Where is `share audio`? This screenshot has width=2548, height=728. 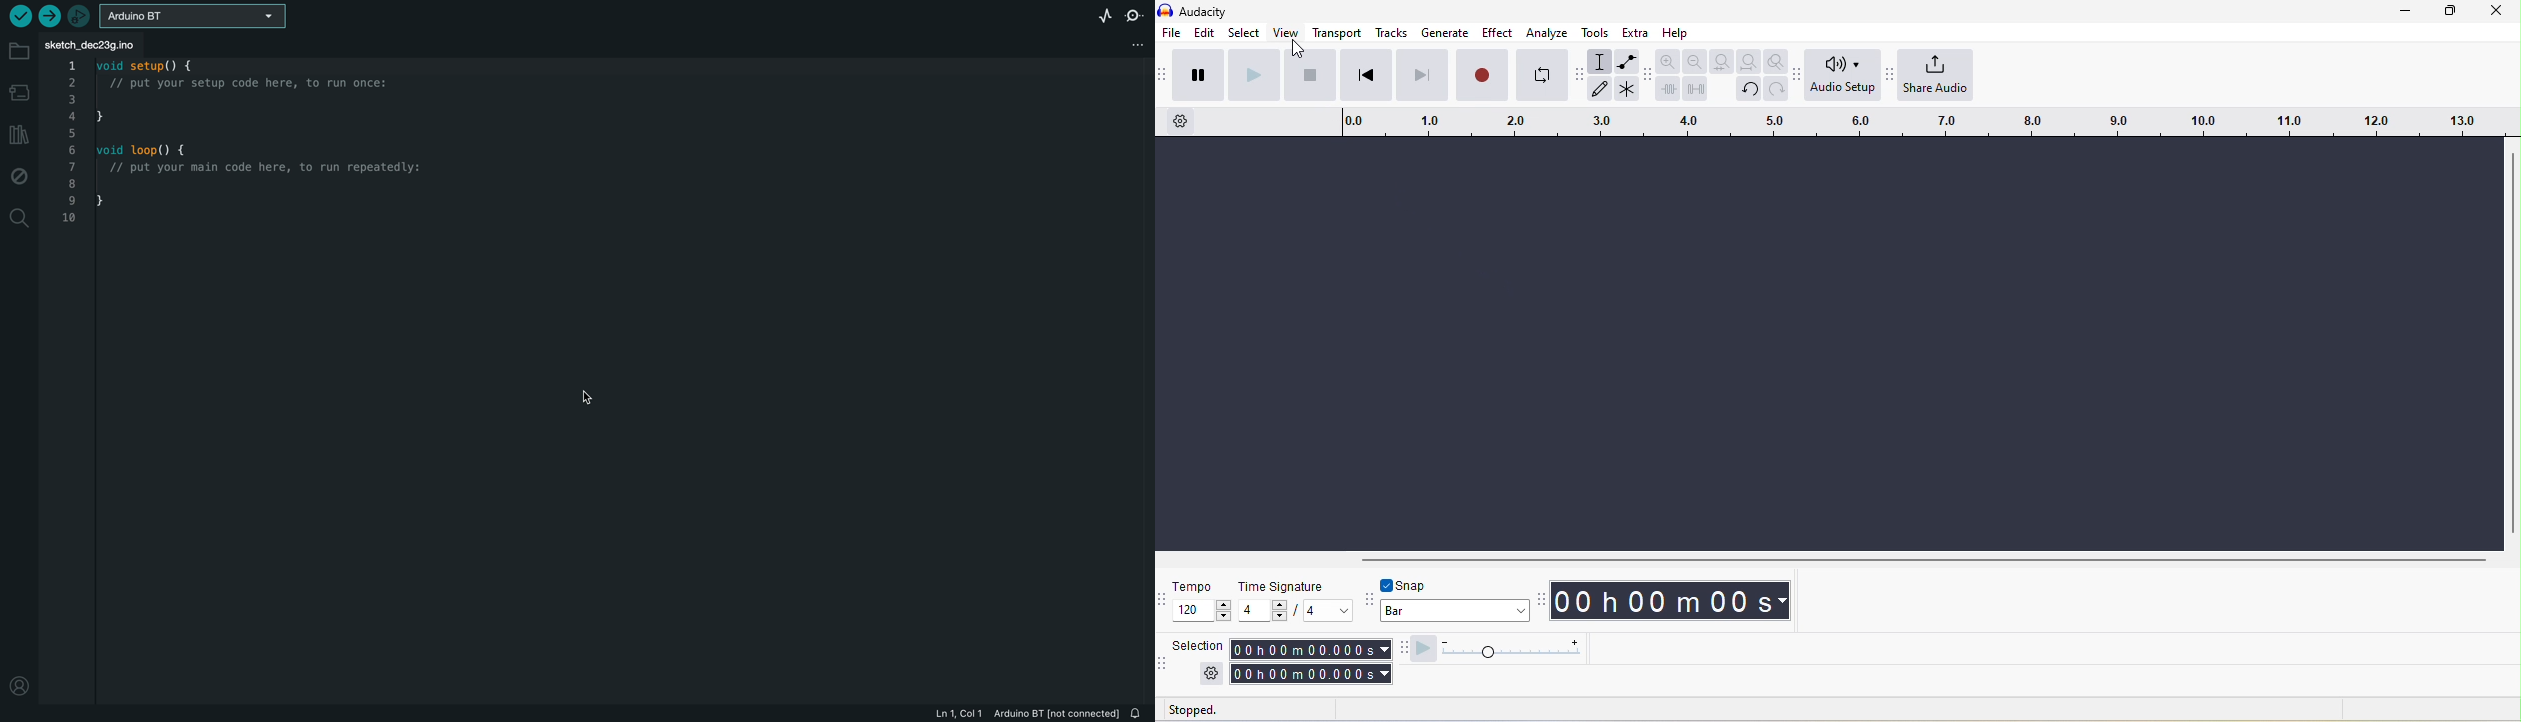 share audio is located at coordinates (1936, 74).